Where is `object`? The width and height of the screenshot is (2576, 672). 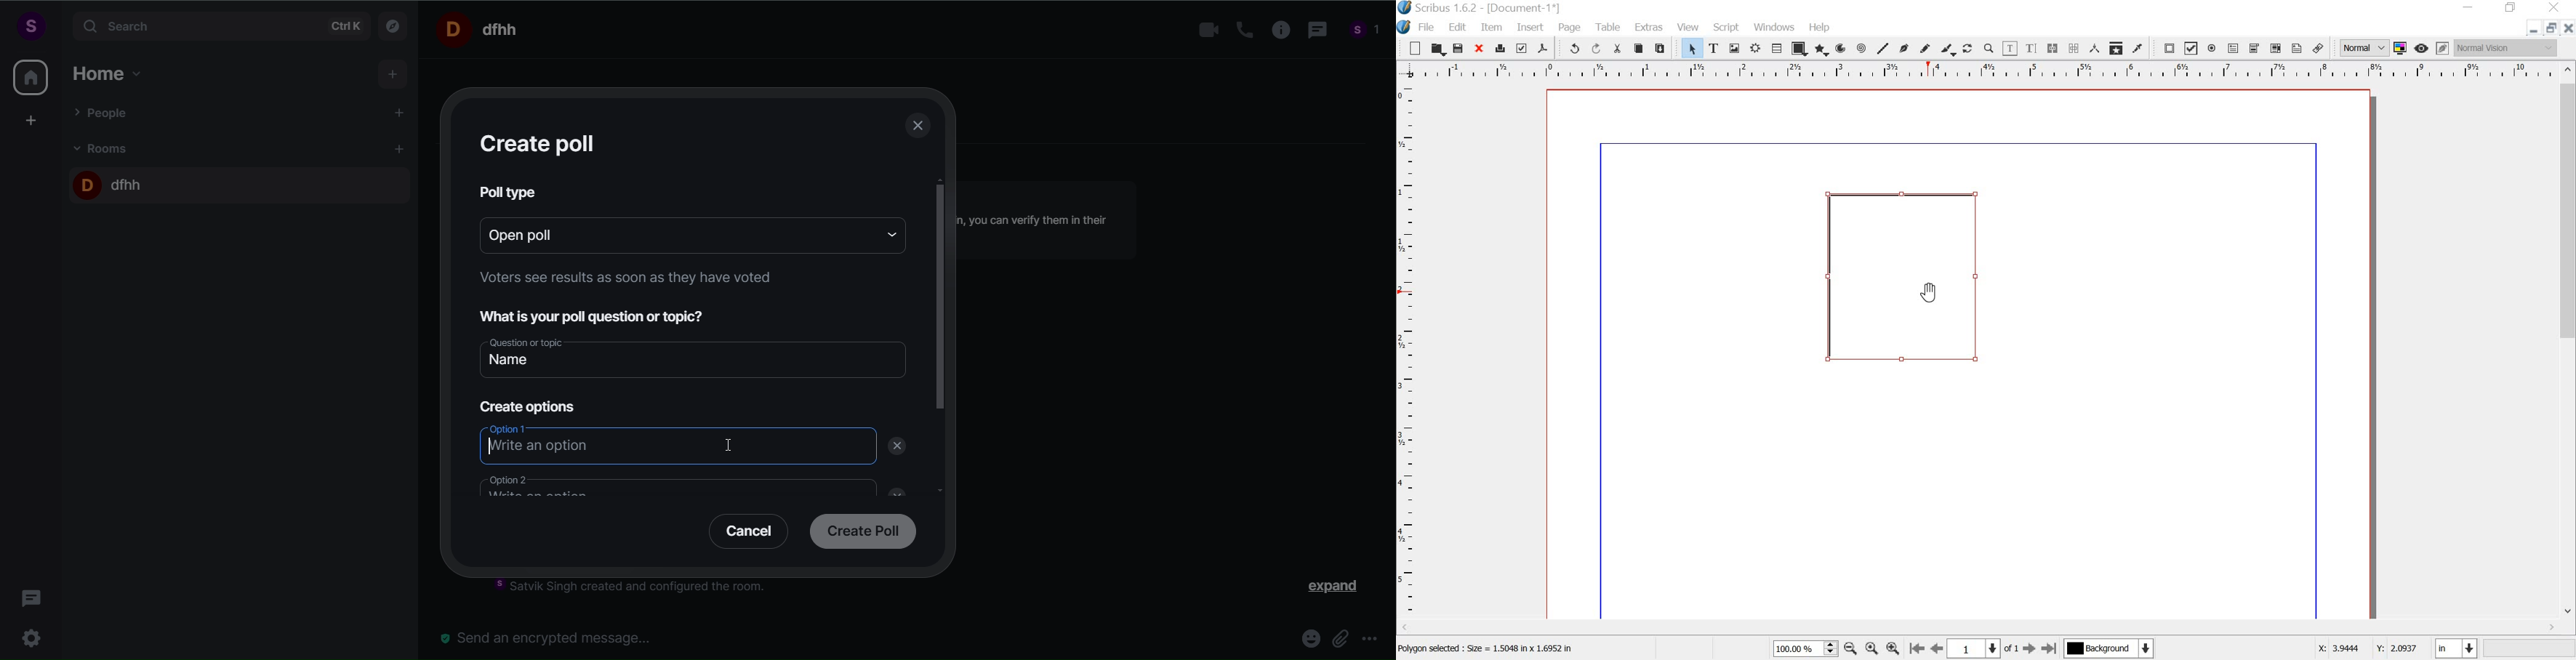 object is located at coordinates (1904, 275).